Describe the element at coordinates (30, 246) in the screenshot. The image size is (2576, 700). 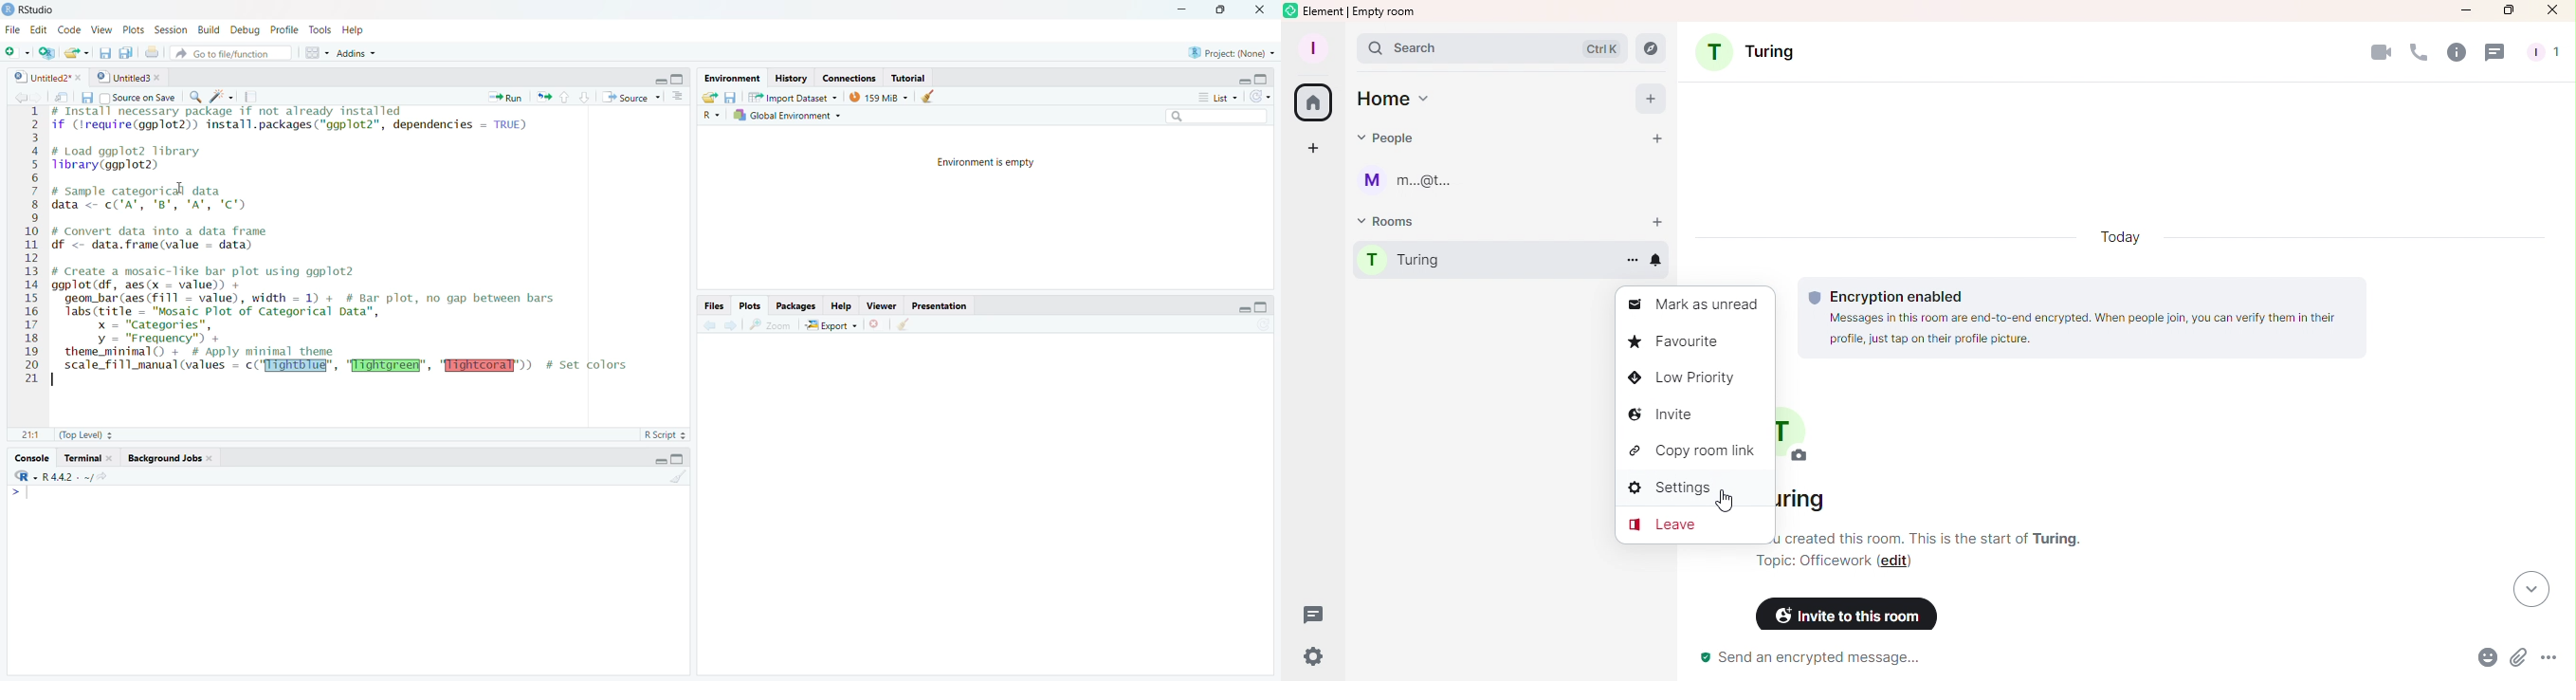
I see `Row Number` at that location.